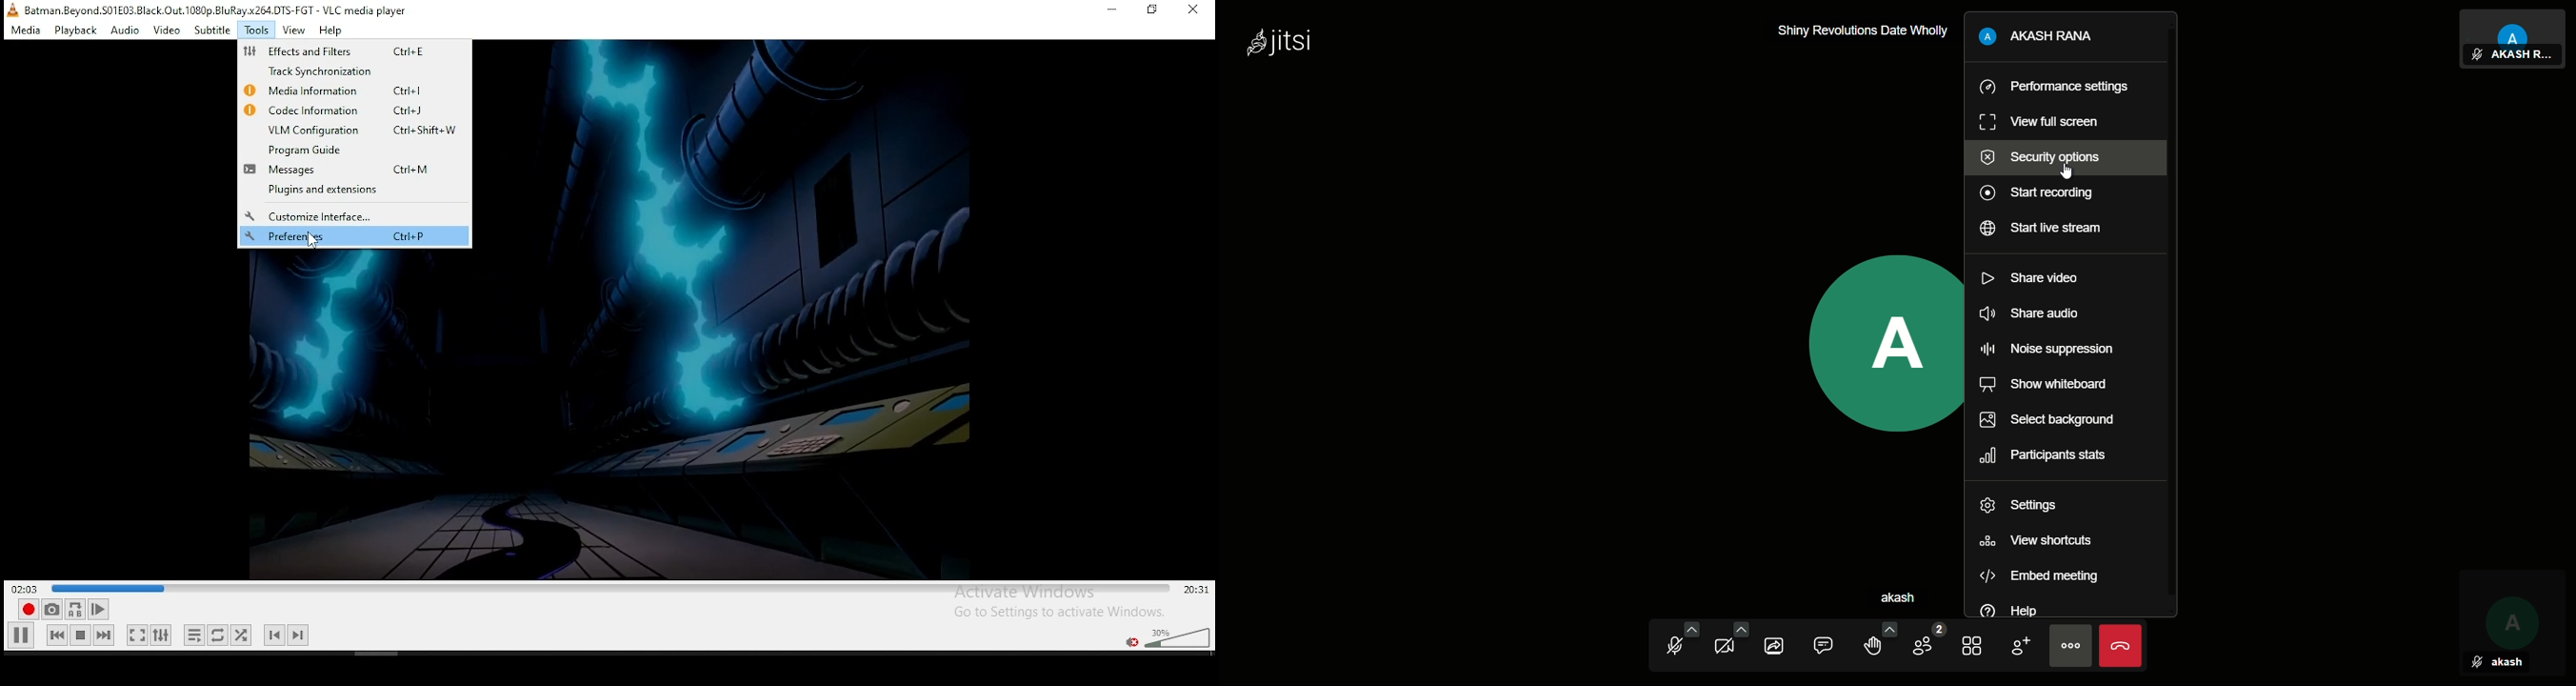 This screenshot has width=2576, height=700. I want to click on stop, so click(80, 635).